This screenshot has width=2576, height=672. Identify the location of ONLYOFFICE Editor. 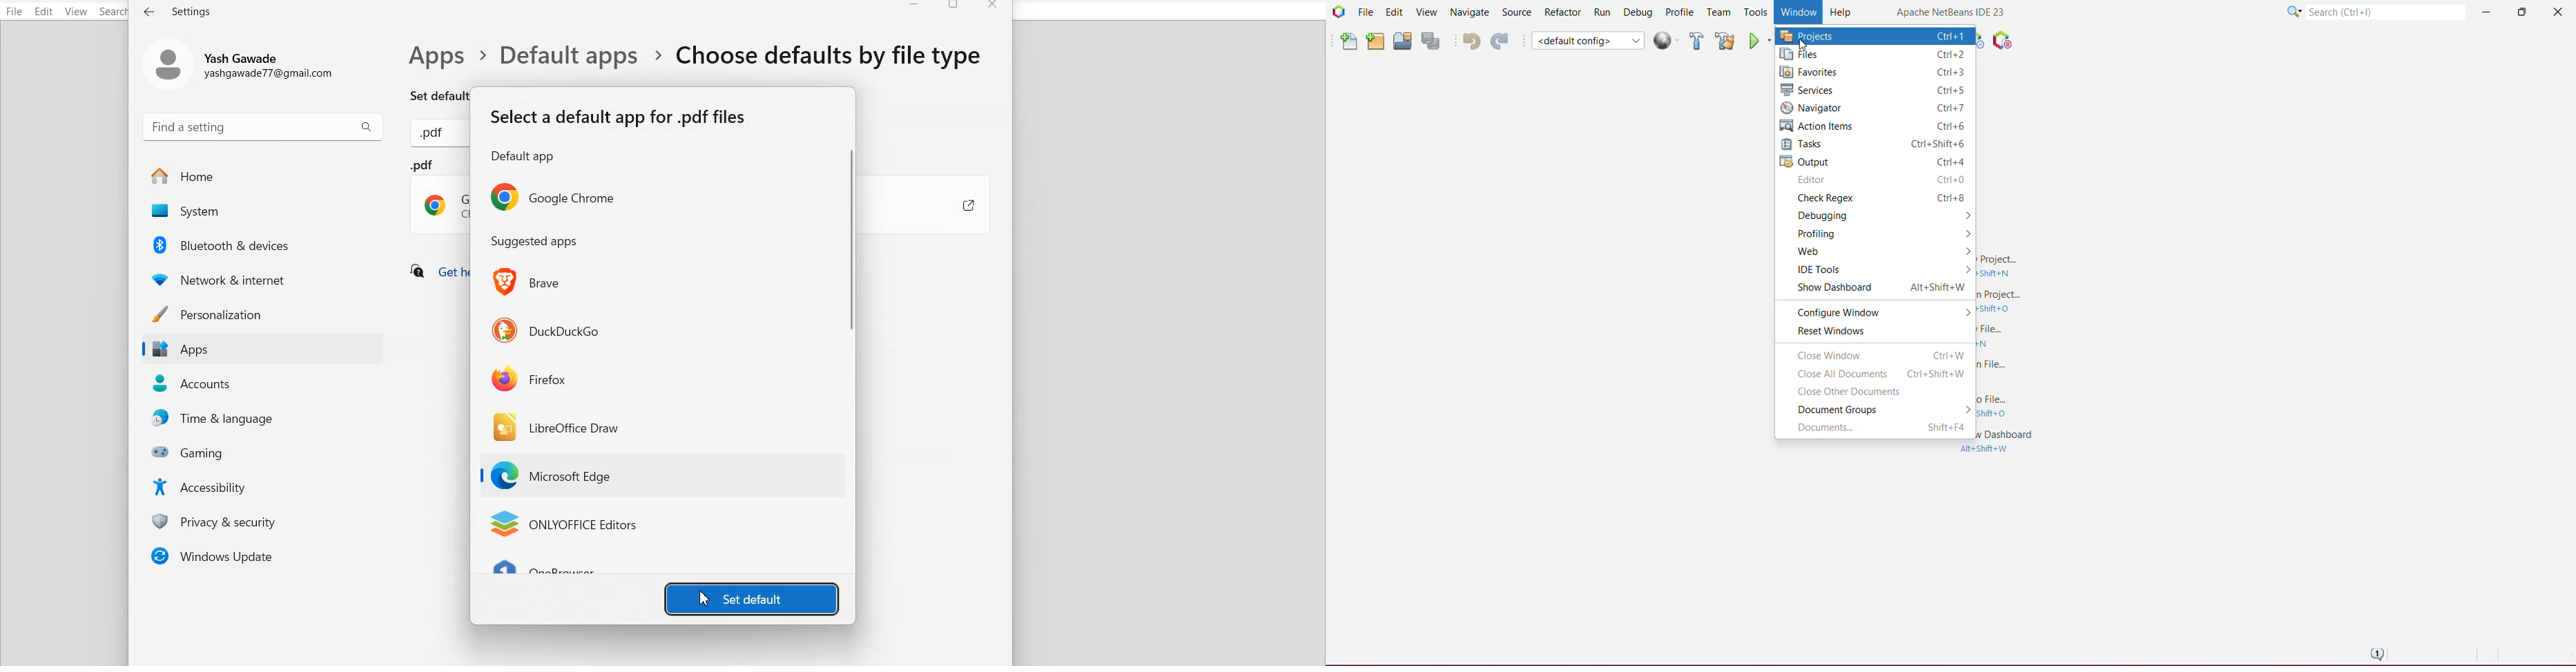
(563, 524).